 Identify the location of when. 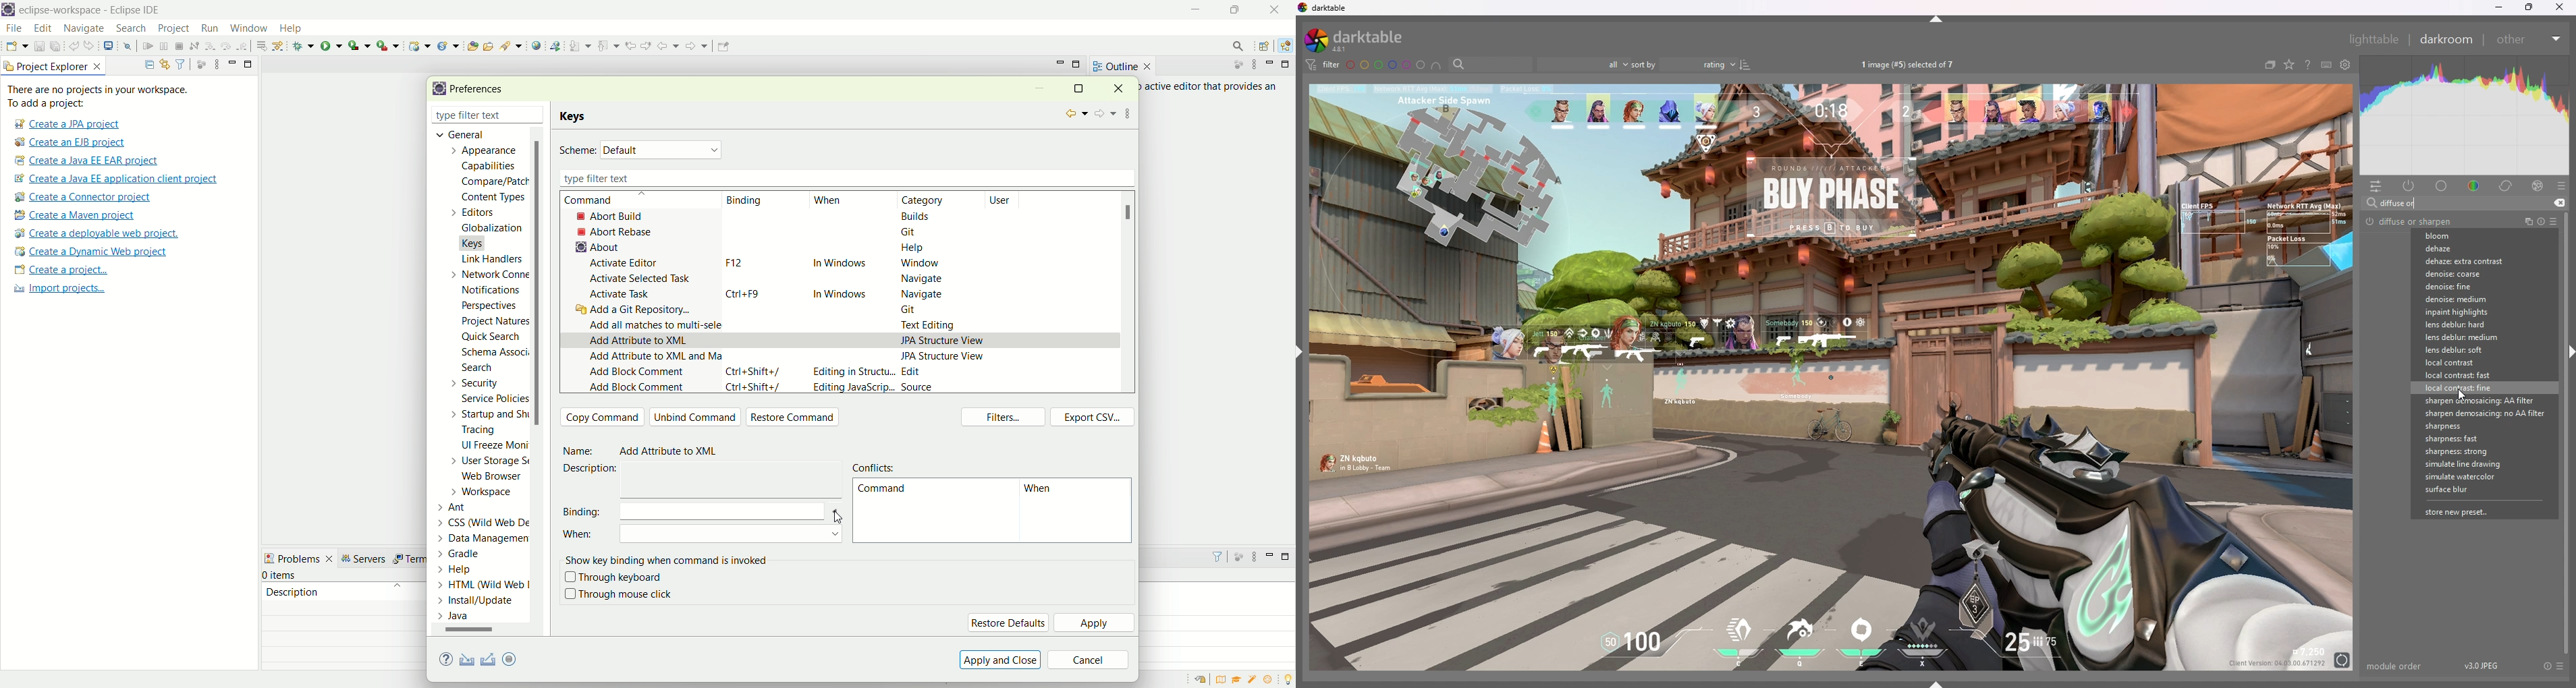
(828, 201).